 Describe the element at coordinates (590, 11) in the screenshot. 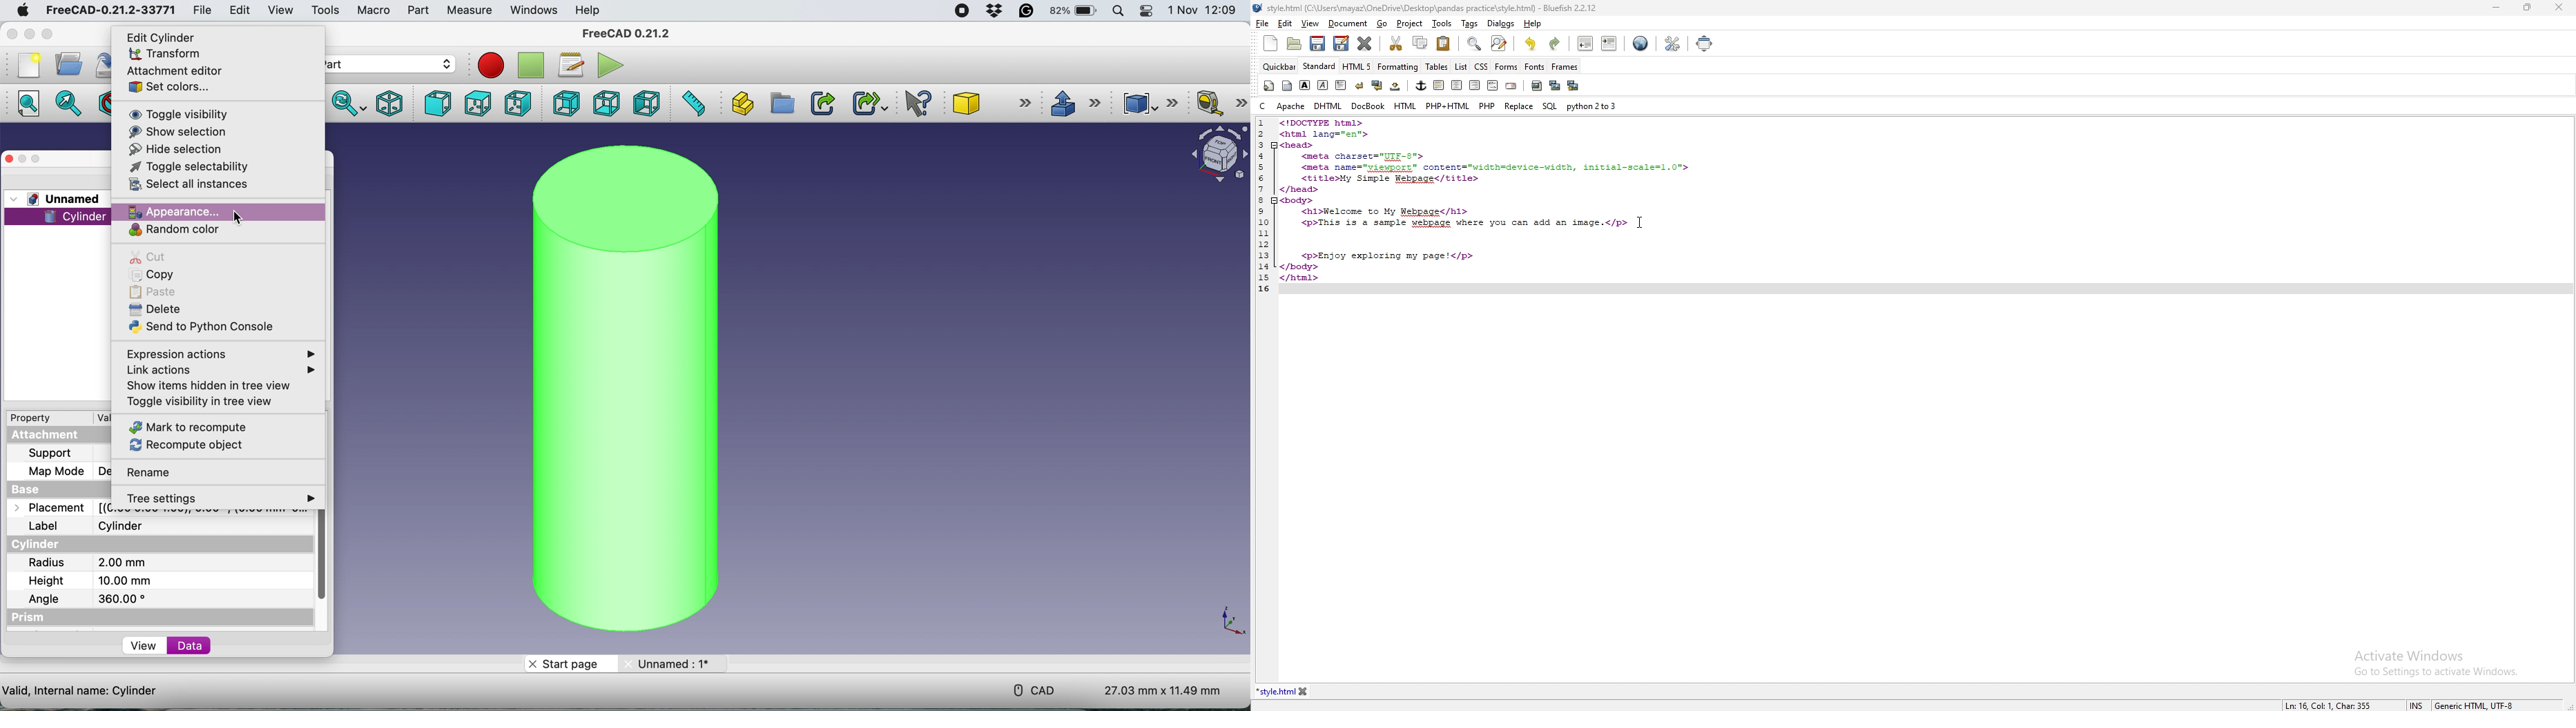

I see `help` at that location.